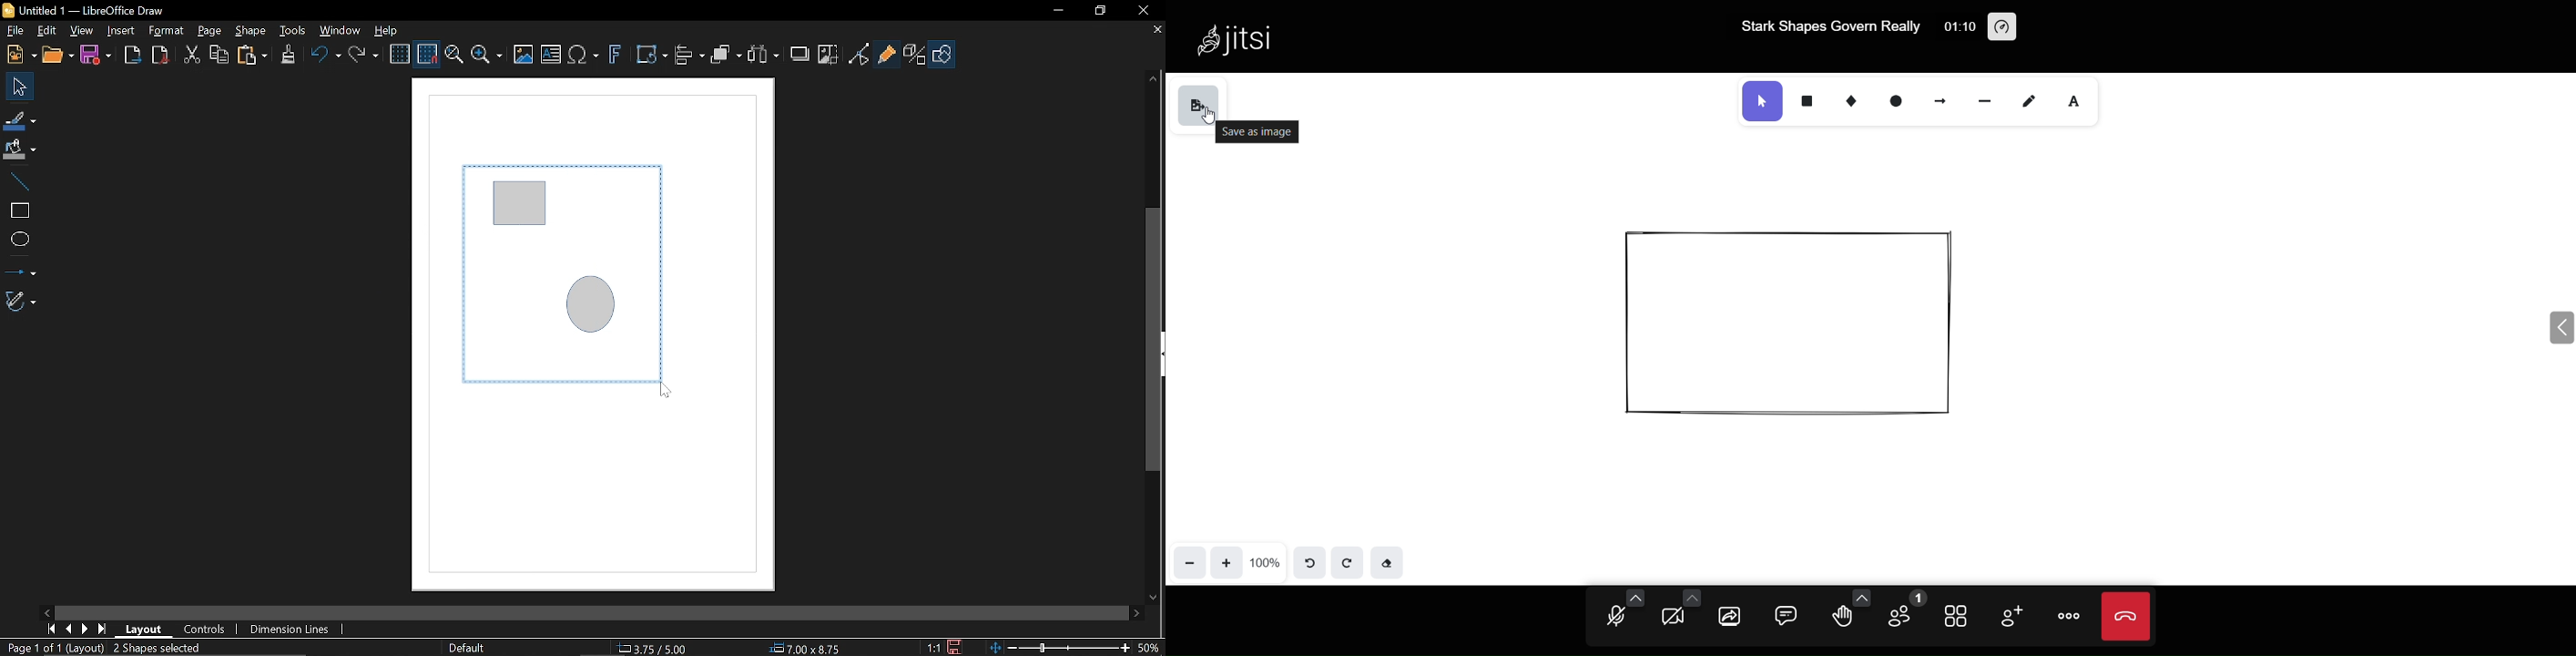 The width and height of the screenshot is (2576, 672). What do you see at coordinates (400, 54) in the screenshot?
I see `Display grid` at bounding box center [400, 54].